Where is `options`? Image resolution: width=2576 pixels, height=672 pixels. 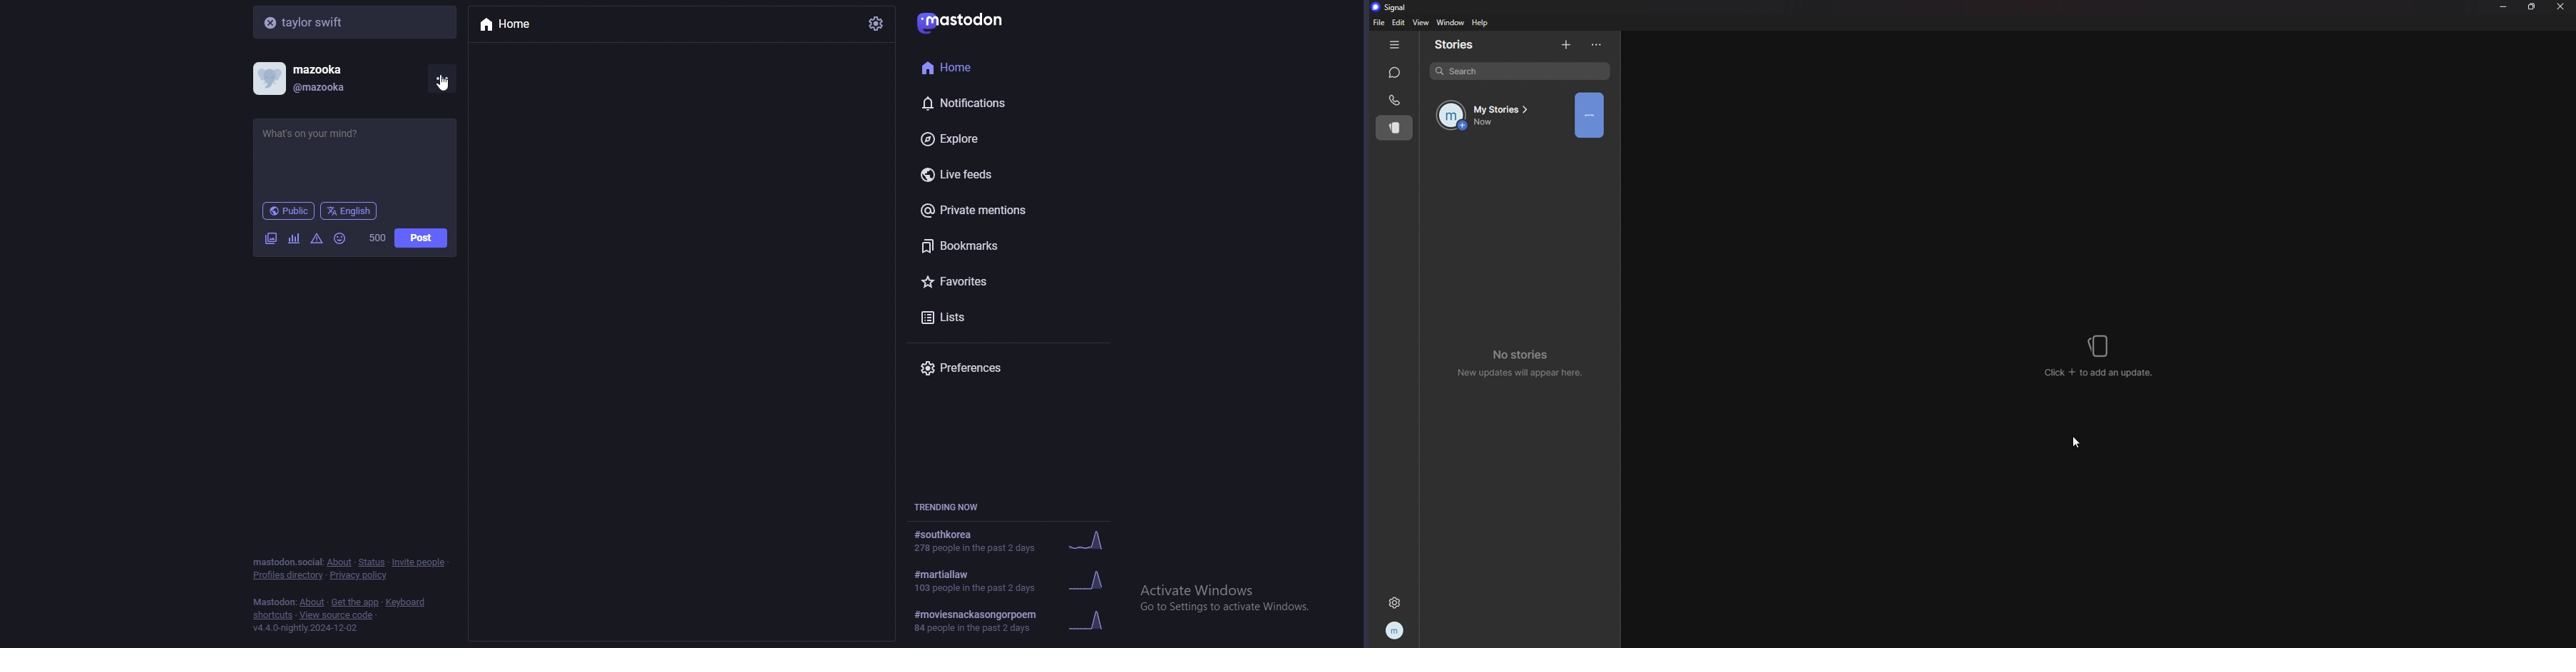
options is located at coordinates (1598, 45).